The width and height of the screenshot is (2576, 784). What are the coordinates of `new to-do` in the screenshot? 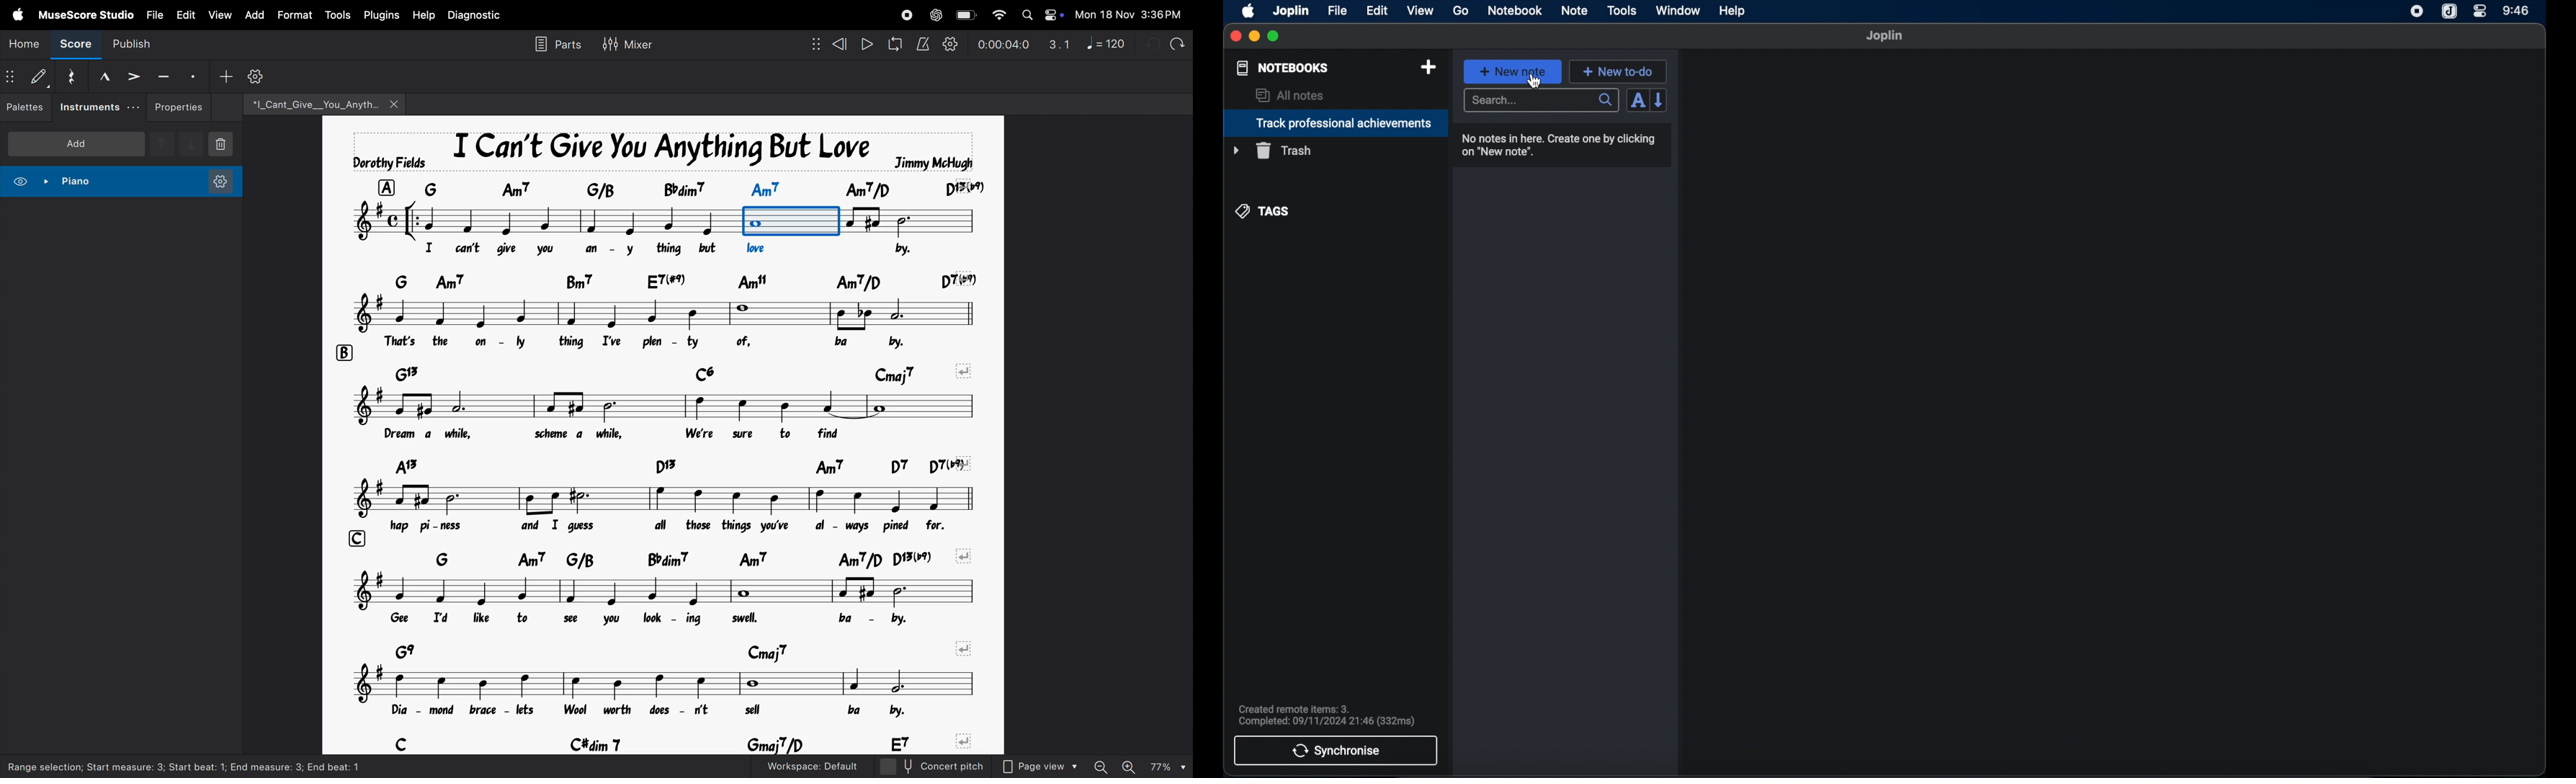 It's located at (1618, 71).